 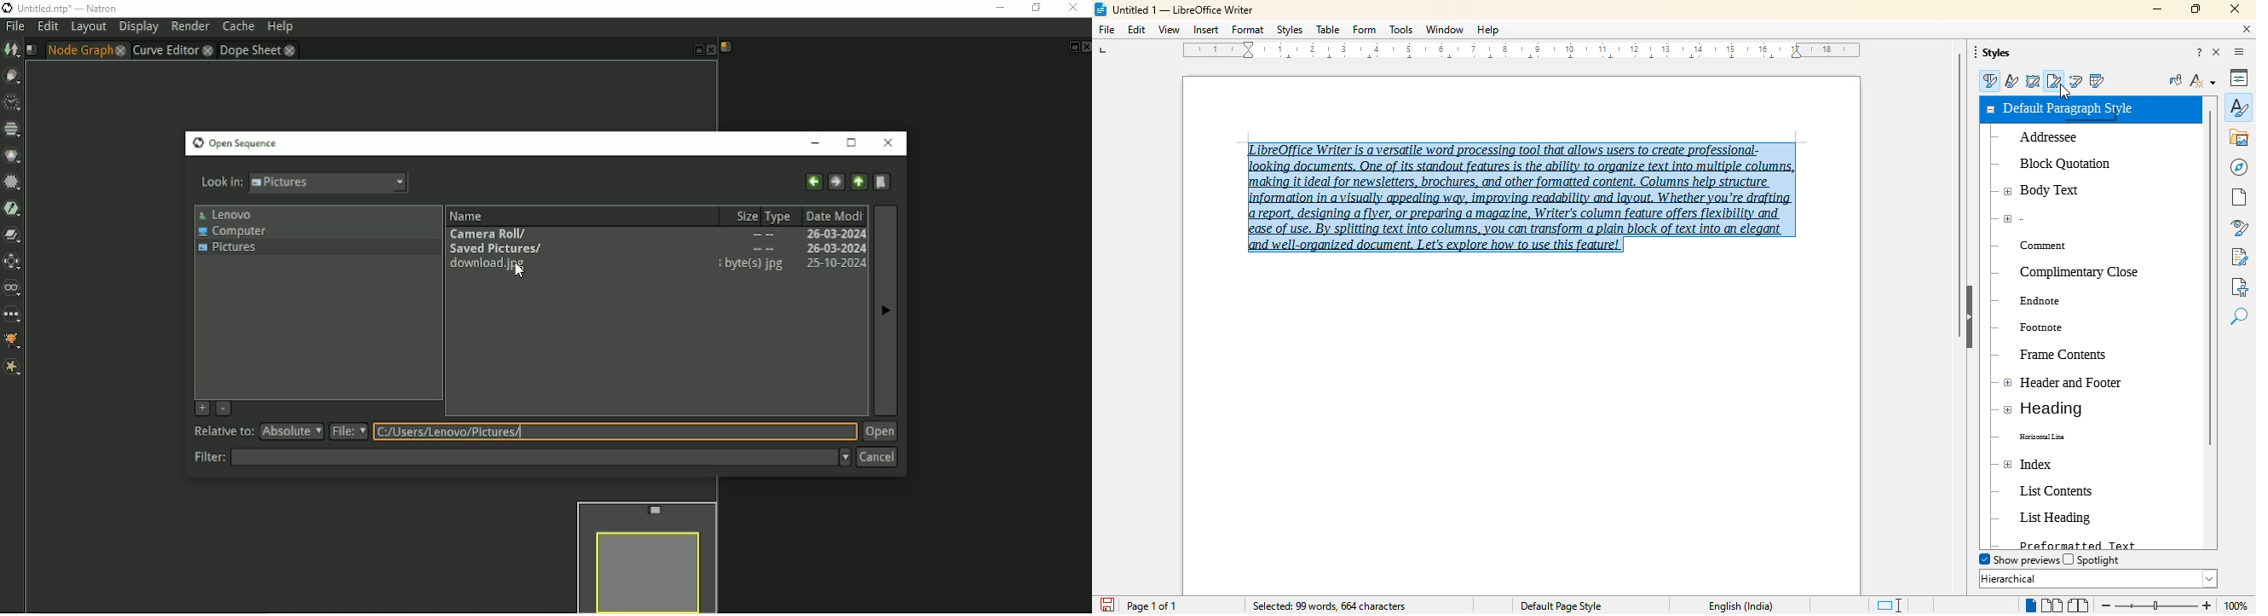 What do you see at coordinates (1989, 81) in the screenshot?
I see `paragraph styles` at bounding box center [1989, 81].